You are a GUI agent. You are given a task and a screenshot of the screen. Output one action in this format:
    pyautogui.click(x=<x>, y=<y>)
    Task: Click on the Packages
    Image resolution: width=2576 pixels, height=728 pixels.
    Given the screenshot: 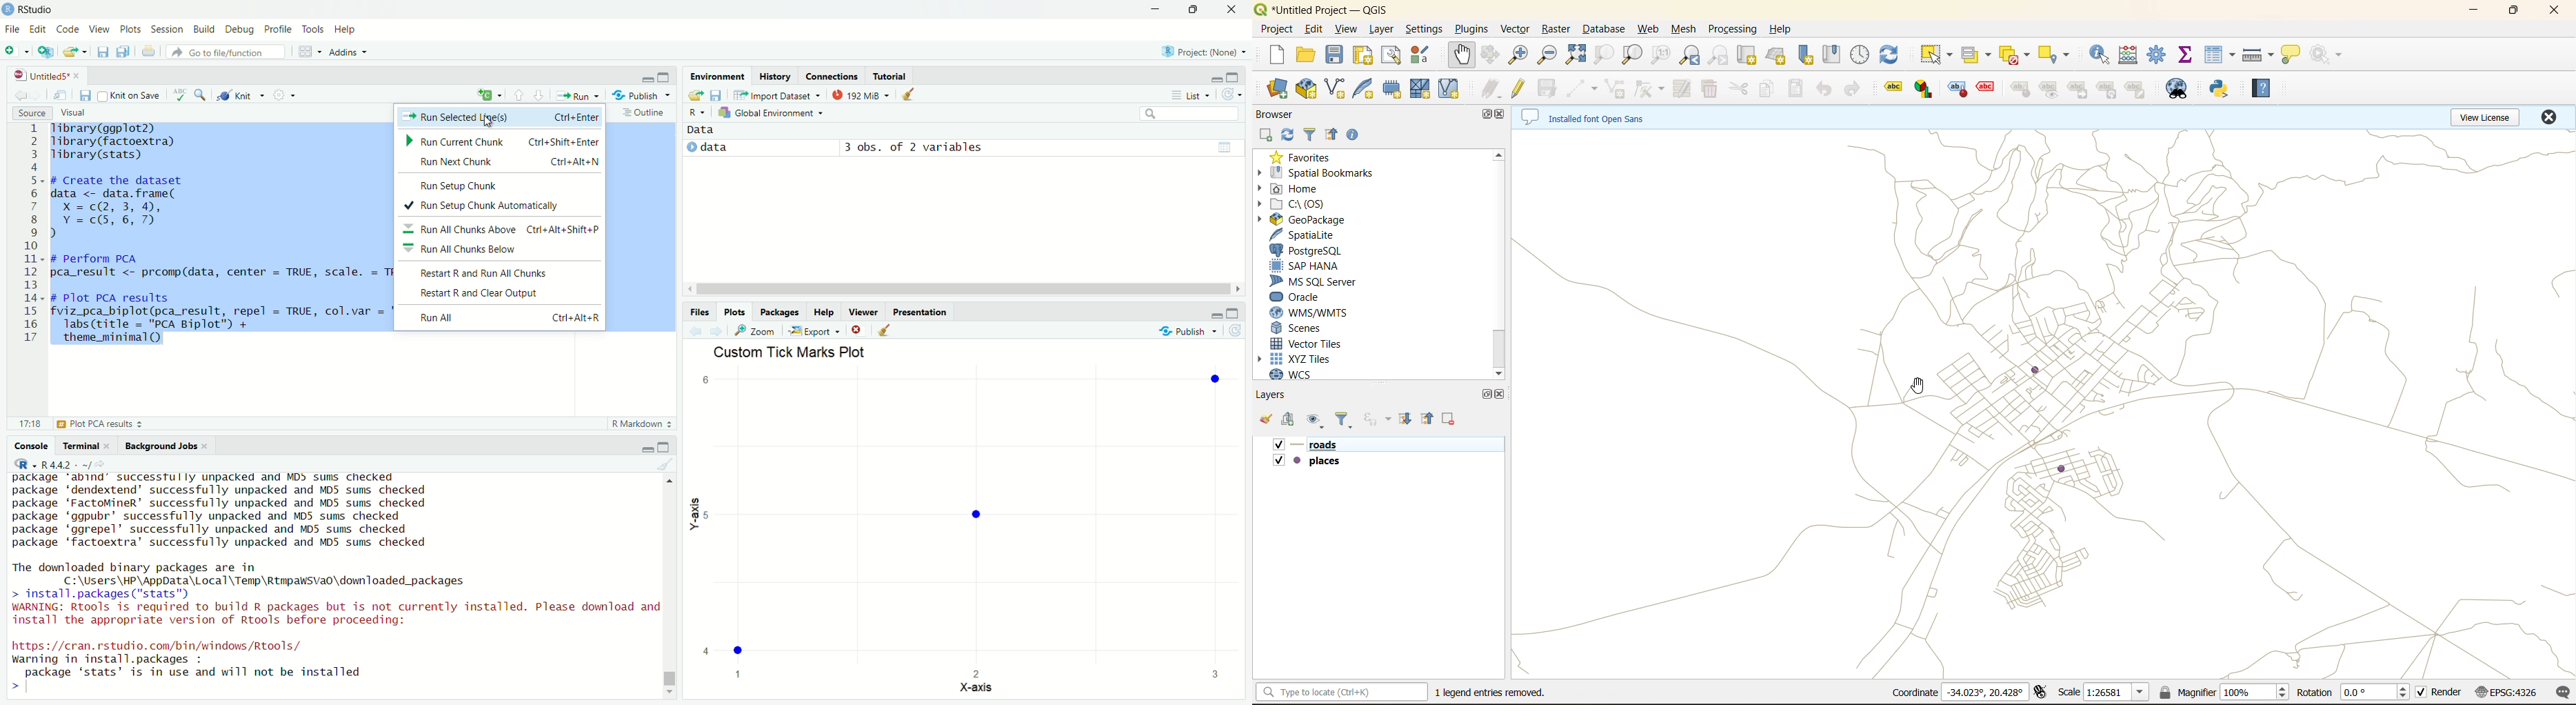 What is the action you would take?
    pyautogui.click(x=781, y=312)
    